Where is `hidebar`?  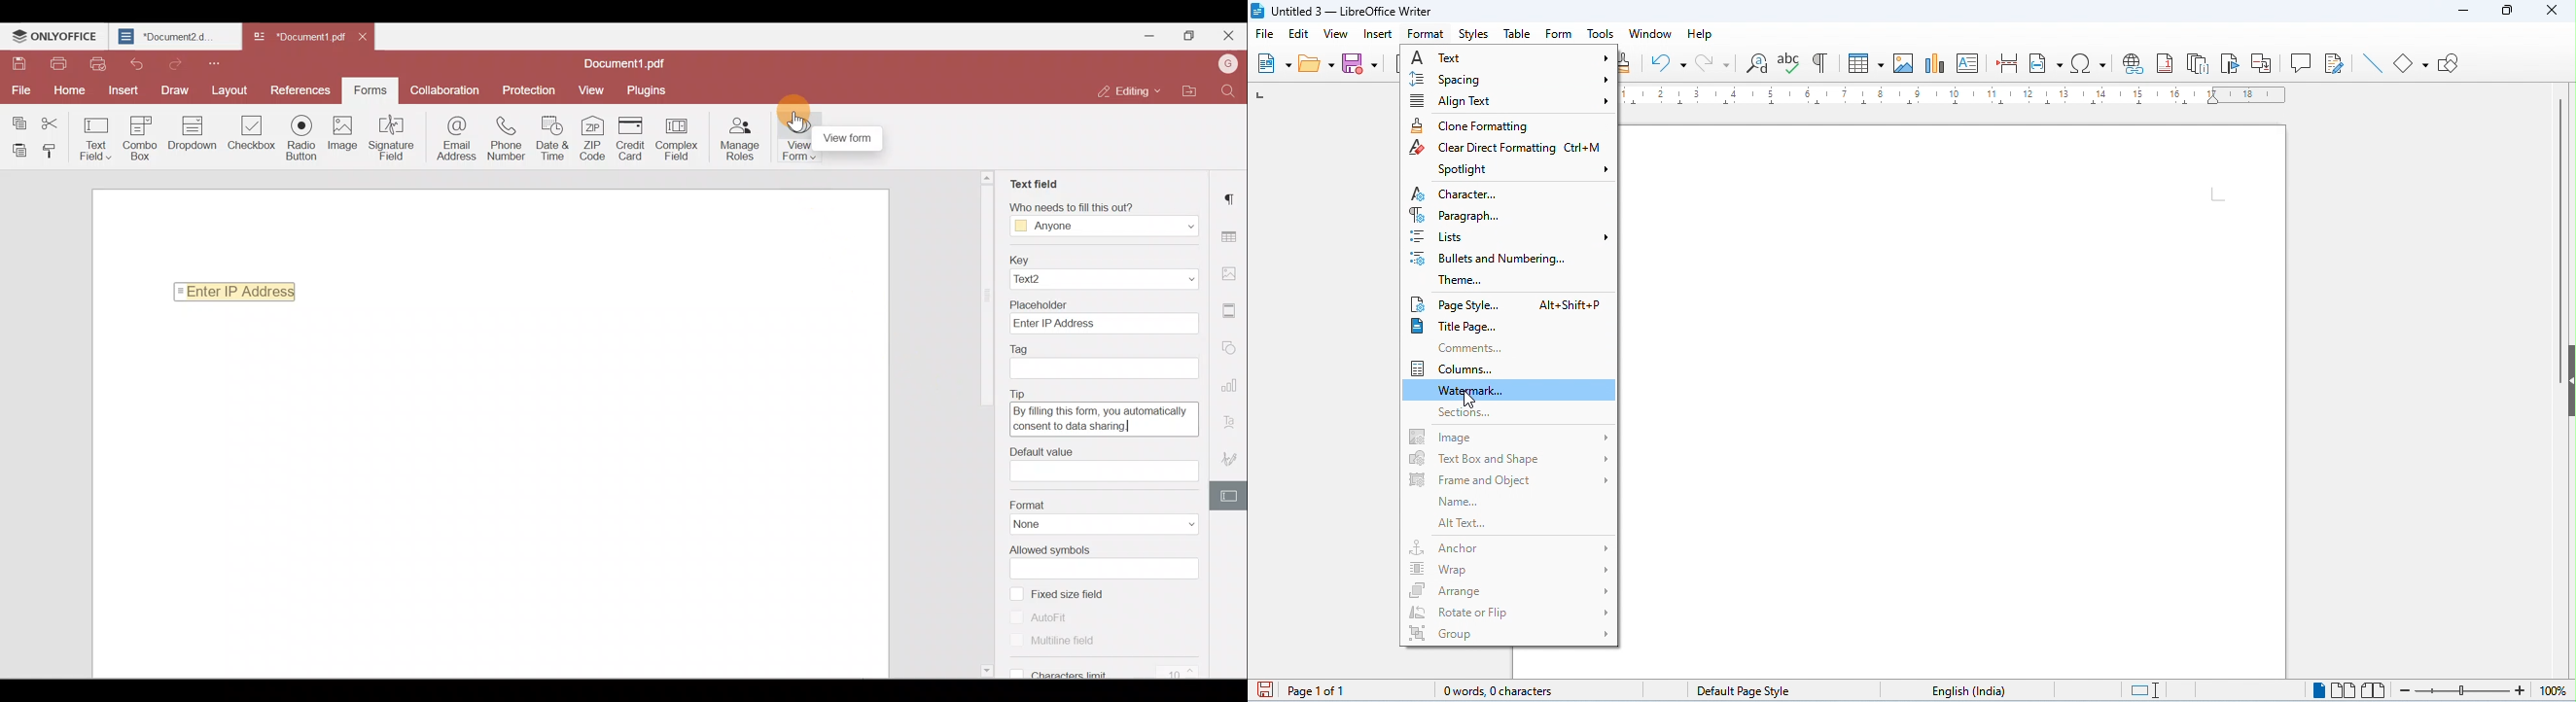 hidebar is located at coordinates (2571, 379).